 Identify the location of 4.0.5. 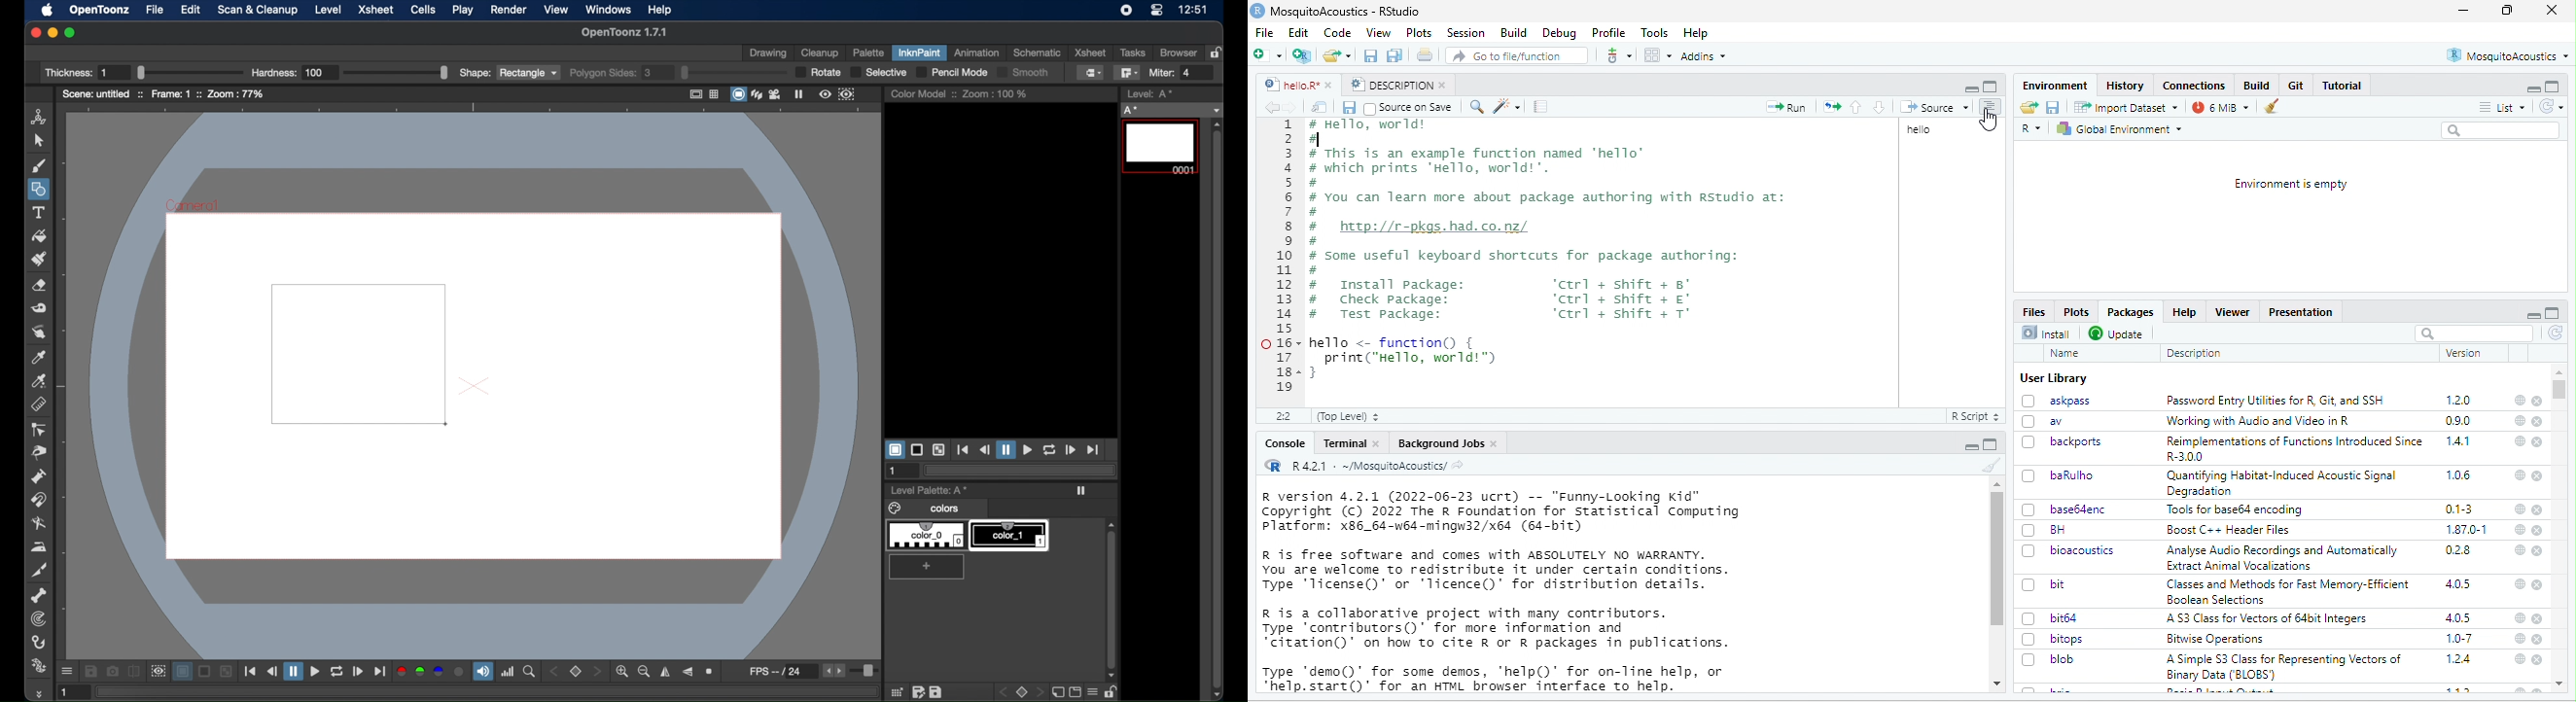
(2459, 583).